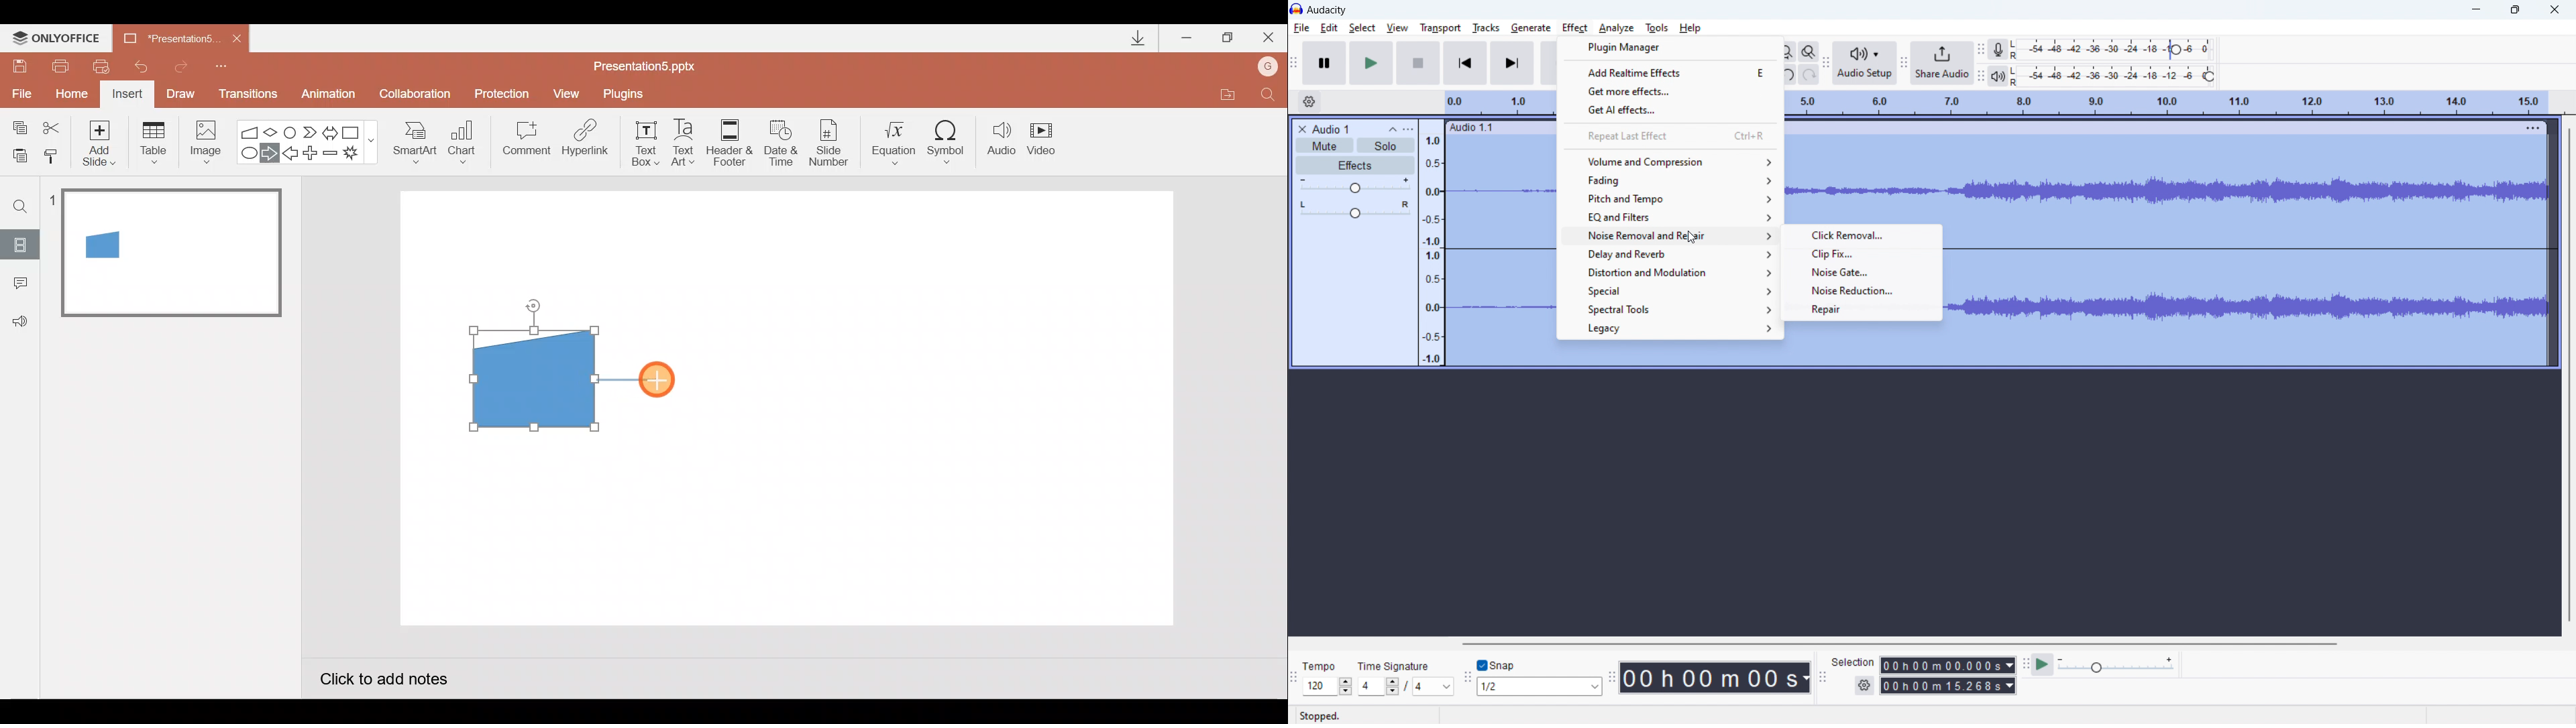 The height and width of the screenshot is (728, 2576). Describe the element at coordinates (1667, 253) in the screenshot. I see `delay and reverb` at that location.